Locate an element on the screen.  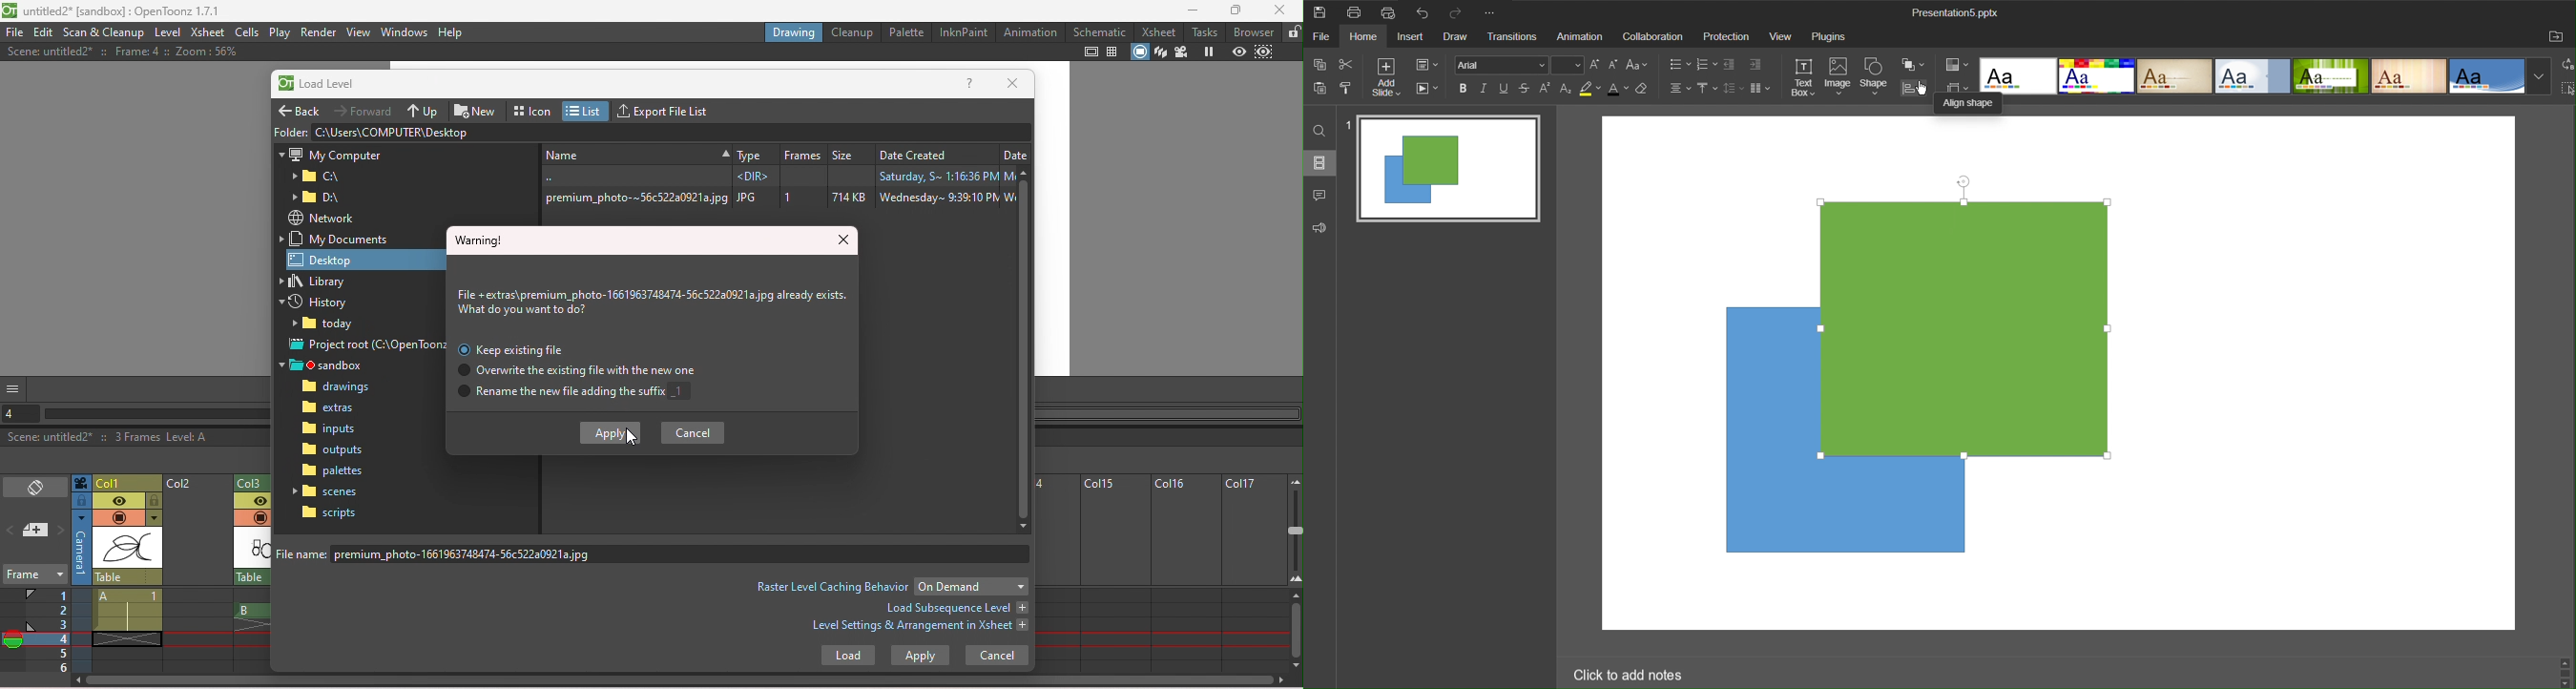
Text Box is located at coordinates (1801, 77).